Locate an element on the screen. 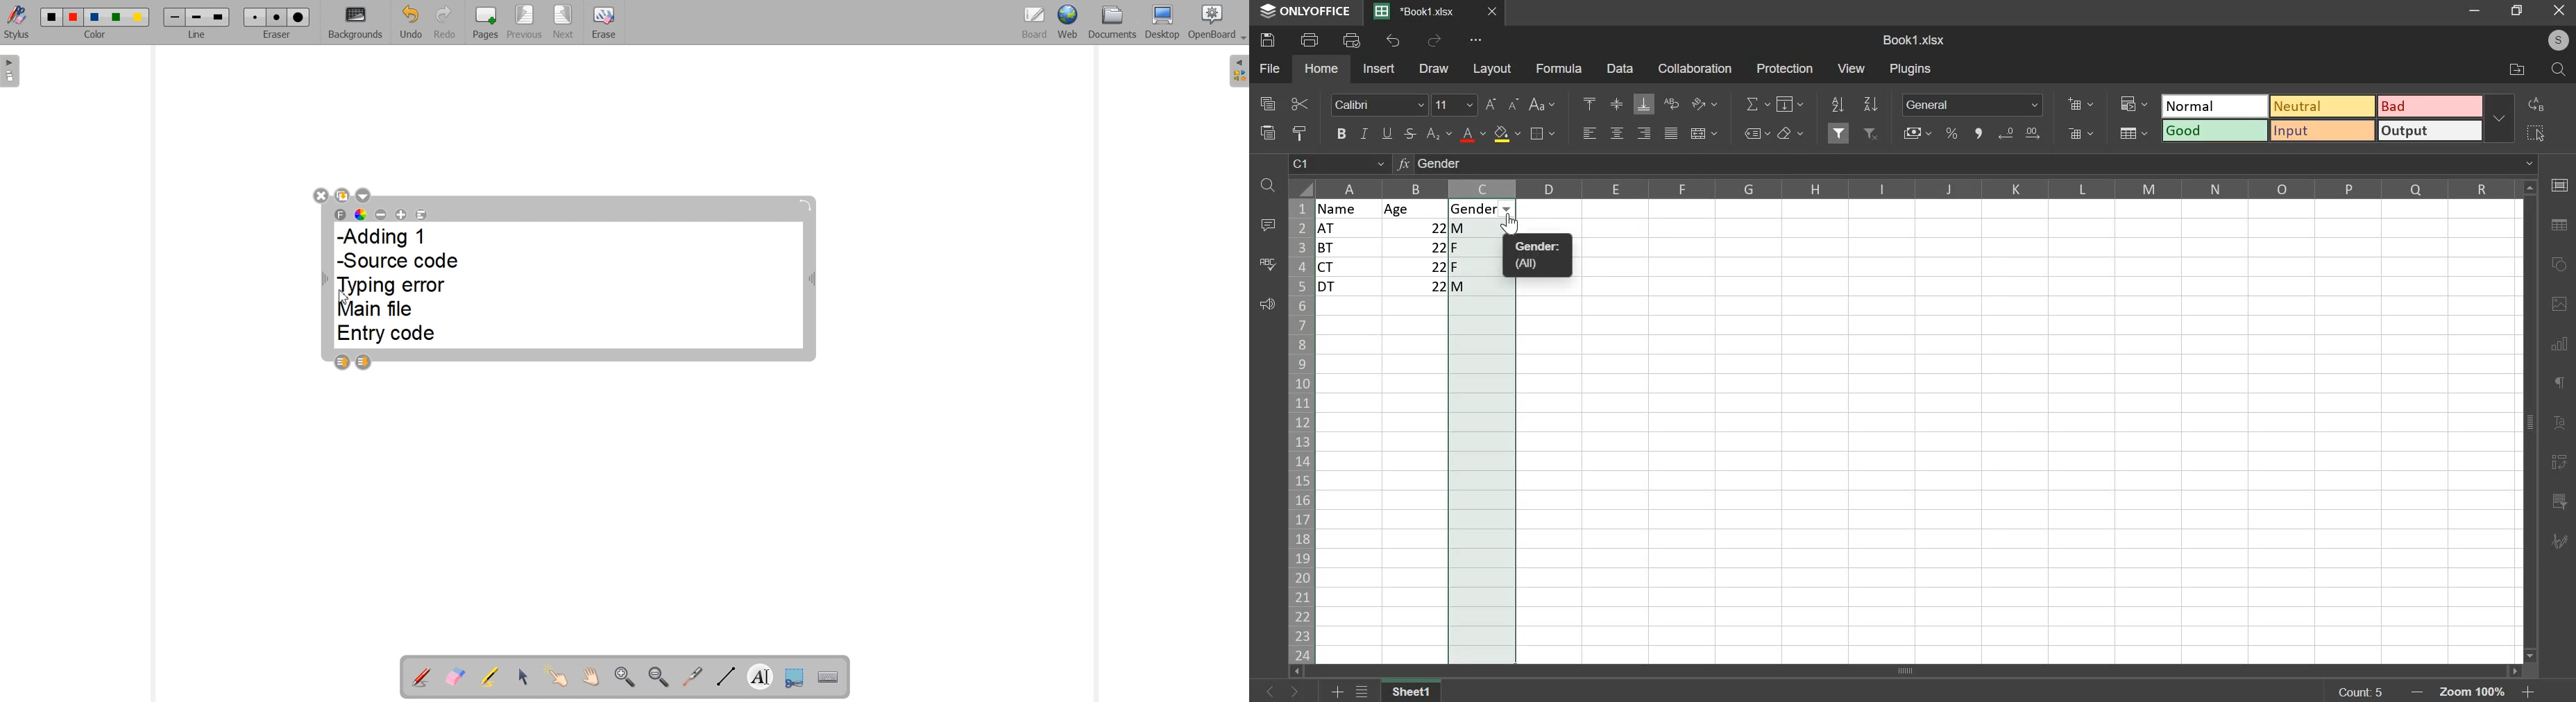  22 is located at coordinates (1416, 228).